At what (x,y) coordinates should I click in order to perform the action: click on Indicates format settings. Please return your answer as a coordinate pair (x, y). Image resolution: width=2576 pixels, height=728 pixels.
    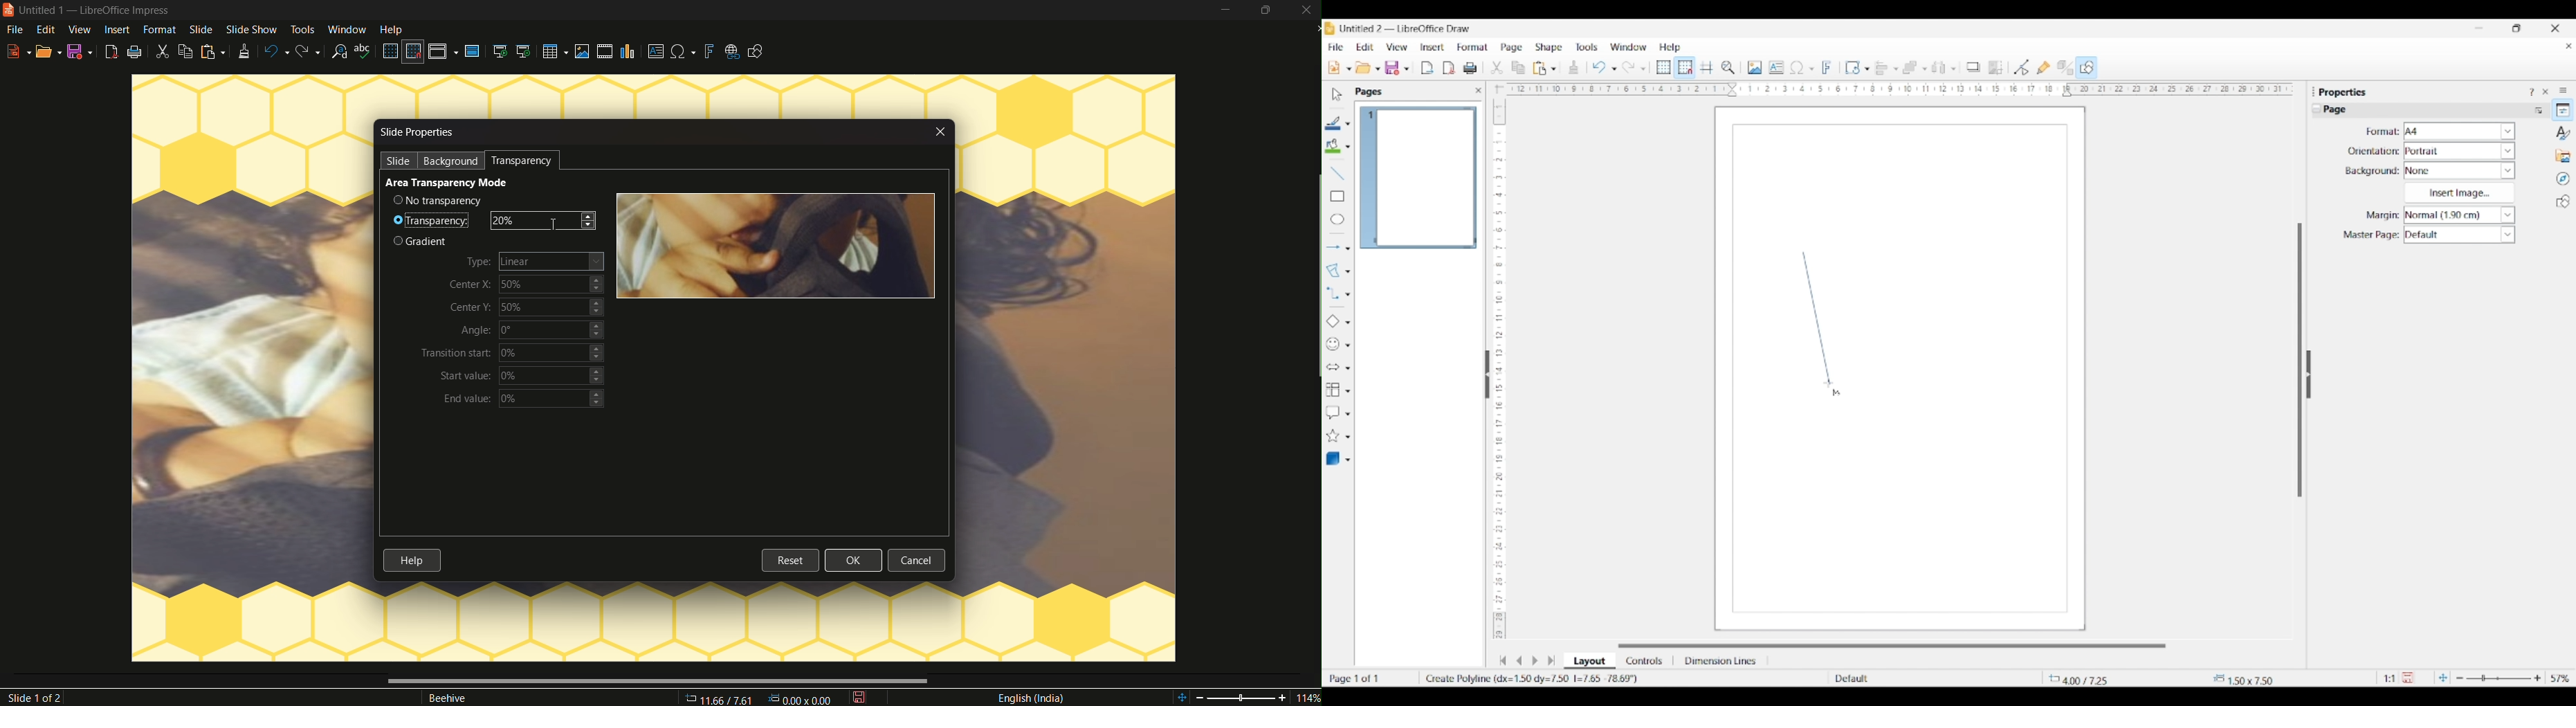
    Looking at the image, I should click on (2381, 132).